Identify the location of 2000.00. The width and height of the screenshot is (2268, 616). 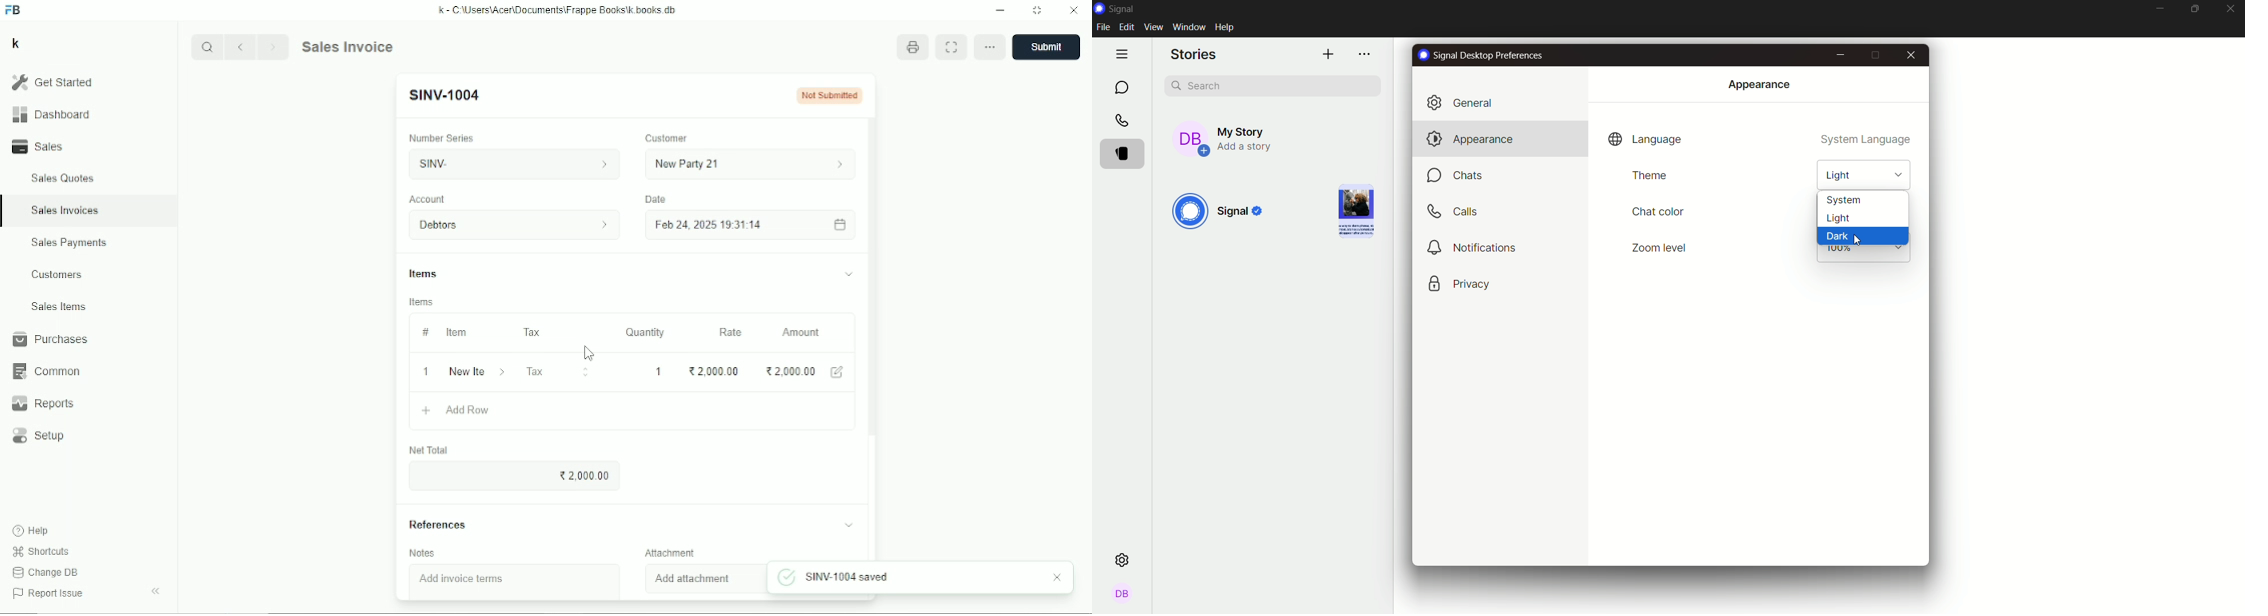
(790, 371).